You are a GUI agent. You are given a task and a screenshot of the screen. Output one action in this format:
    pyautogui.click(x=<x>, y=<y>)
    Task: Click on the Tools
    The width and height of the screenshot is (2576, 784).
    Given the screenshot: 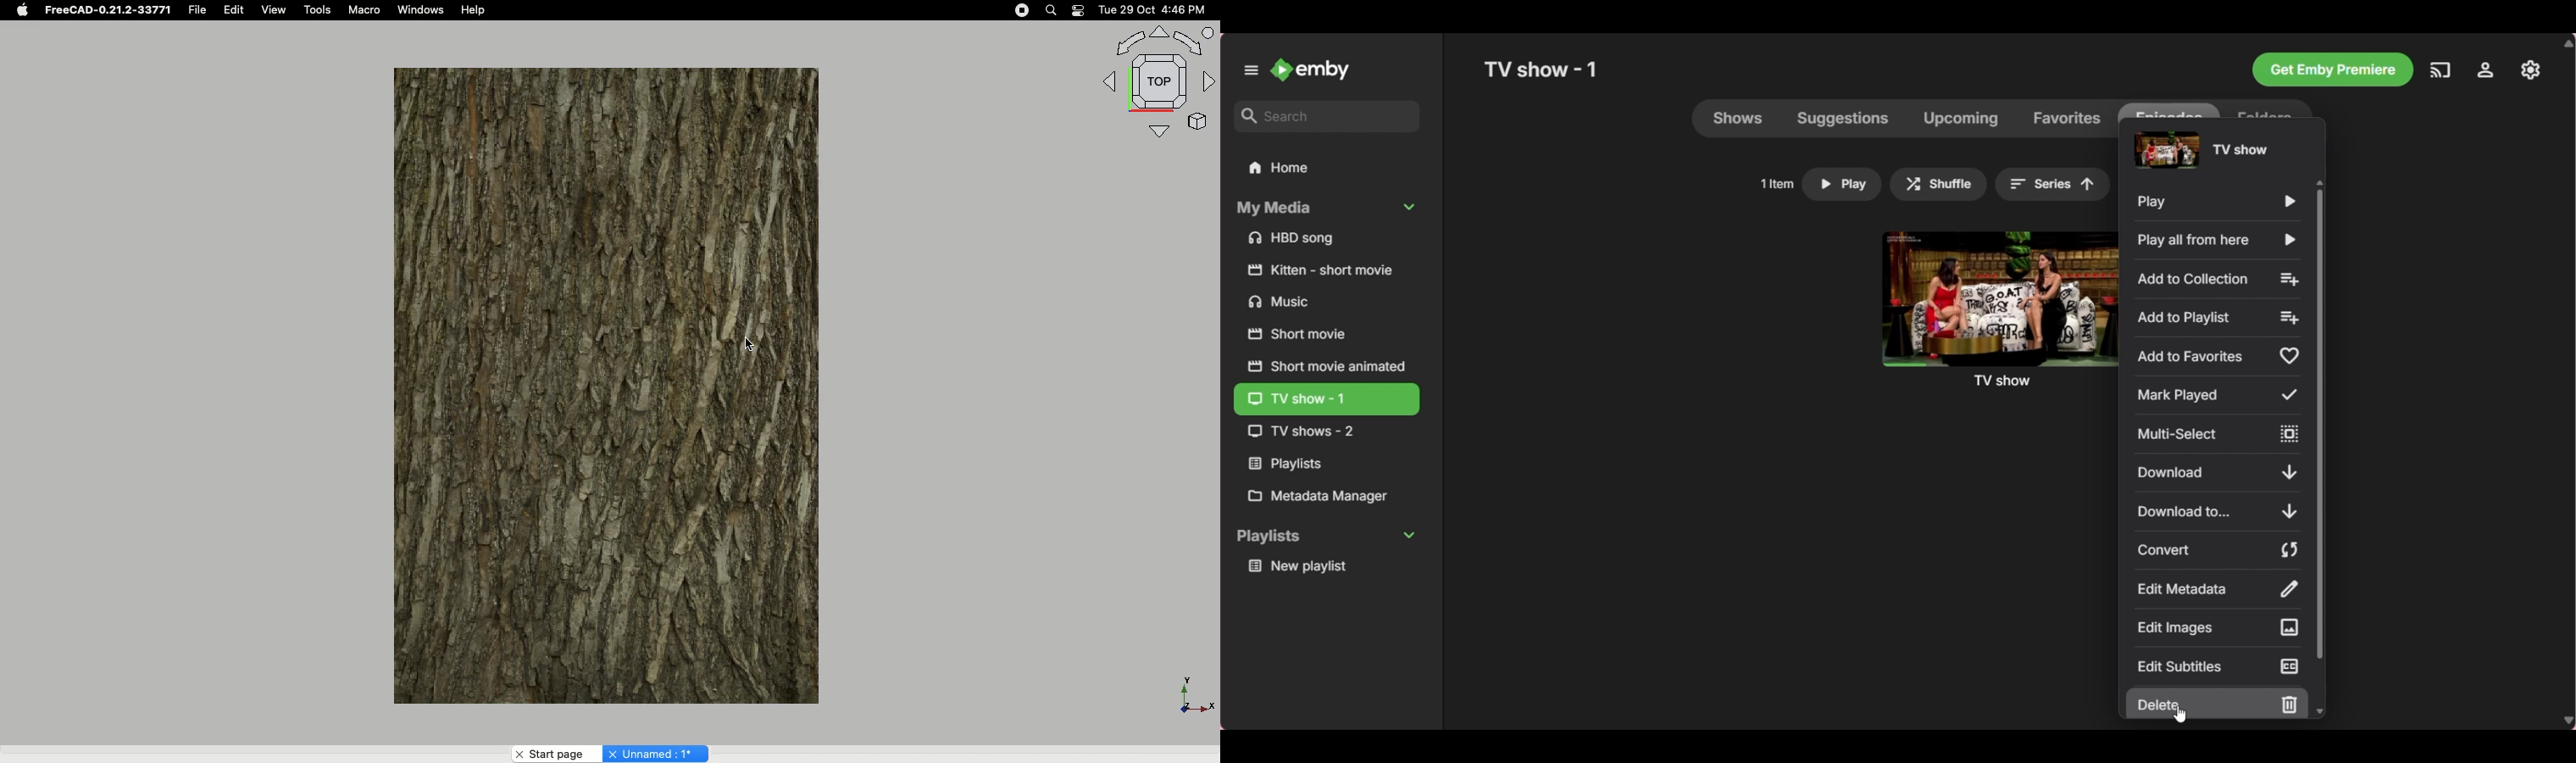 What is the action you would take?
    pyautogui.click(x=319, y=10)
    